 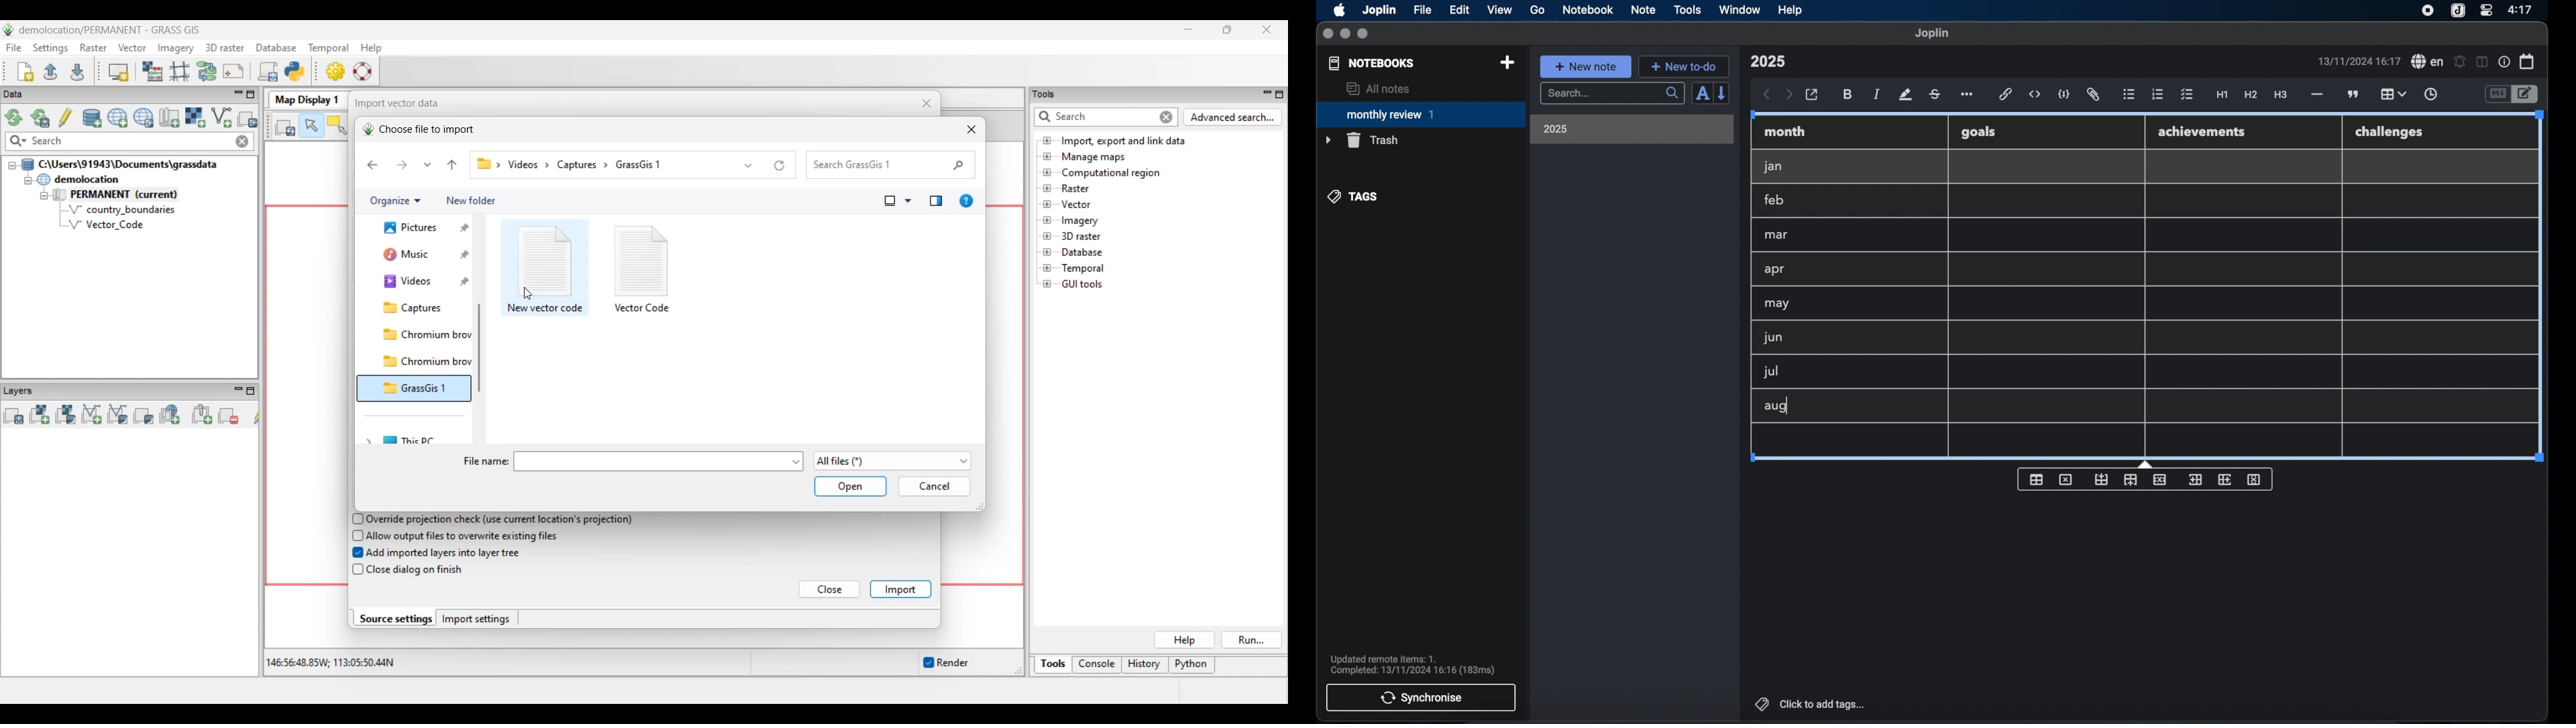 What do you see at coordinates (1740, 9) in the screenshot?
I see `window` at bounding box center [1740, 9].